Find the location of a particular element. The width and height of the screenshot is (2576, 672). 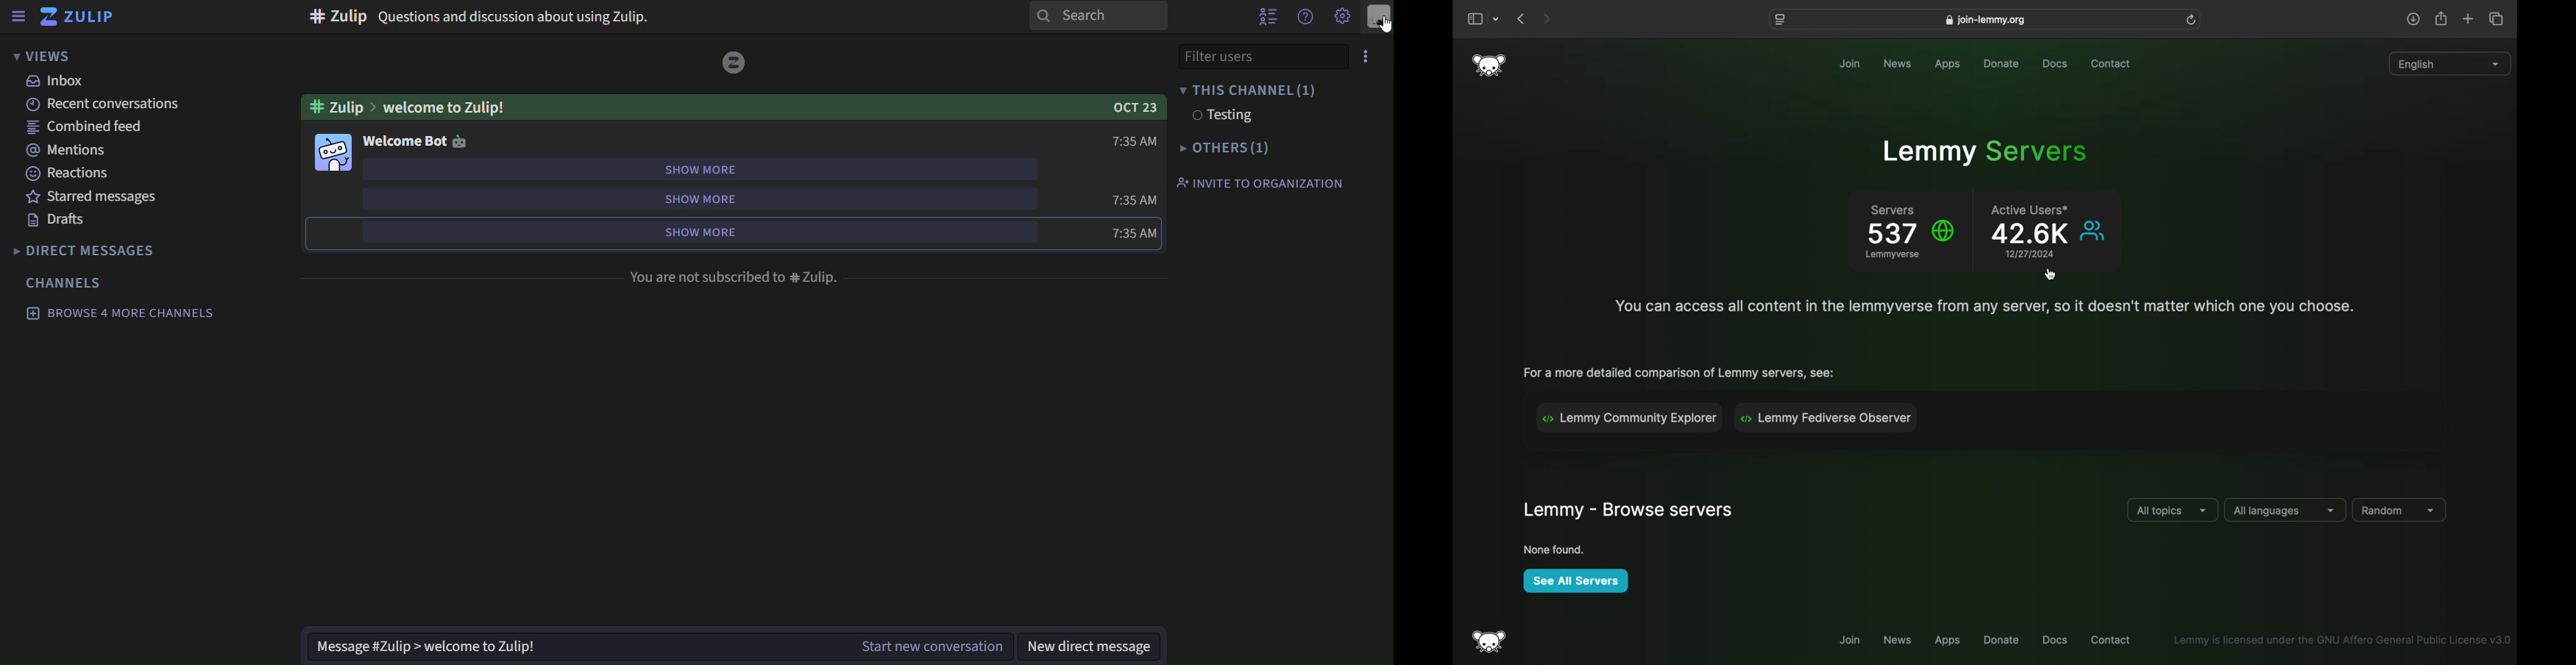

show more is located at coordinates (702, 196).